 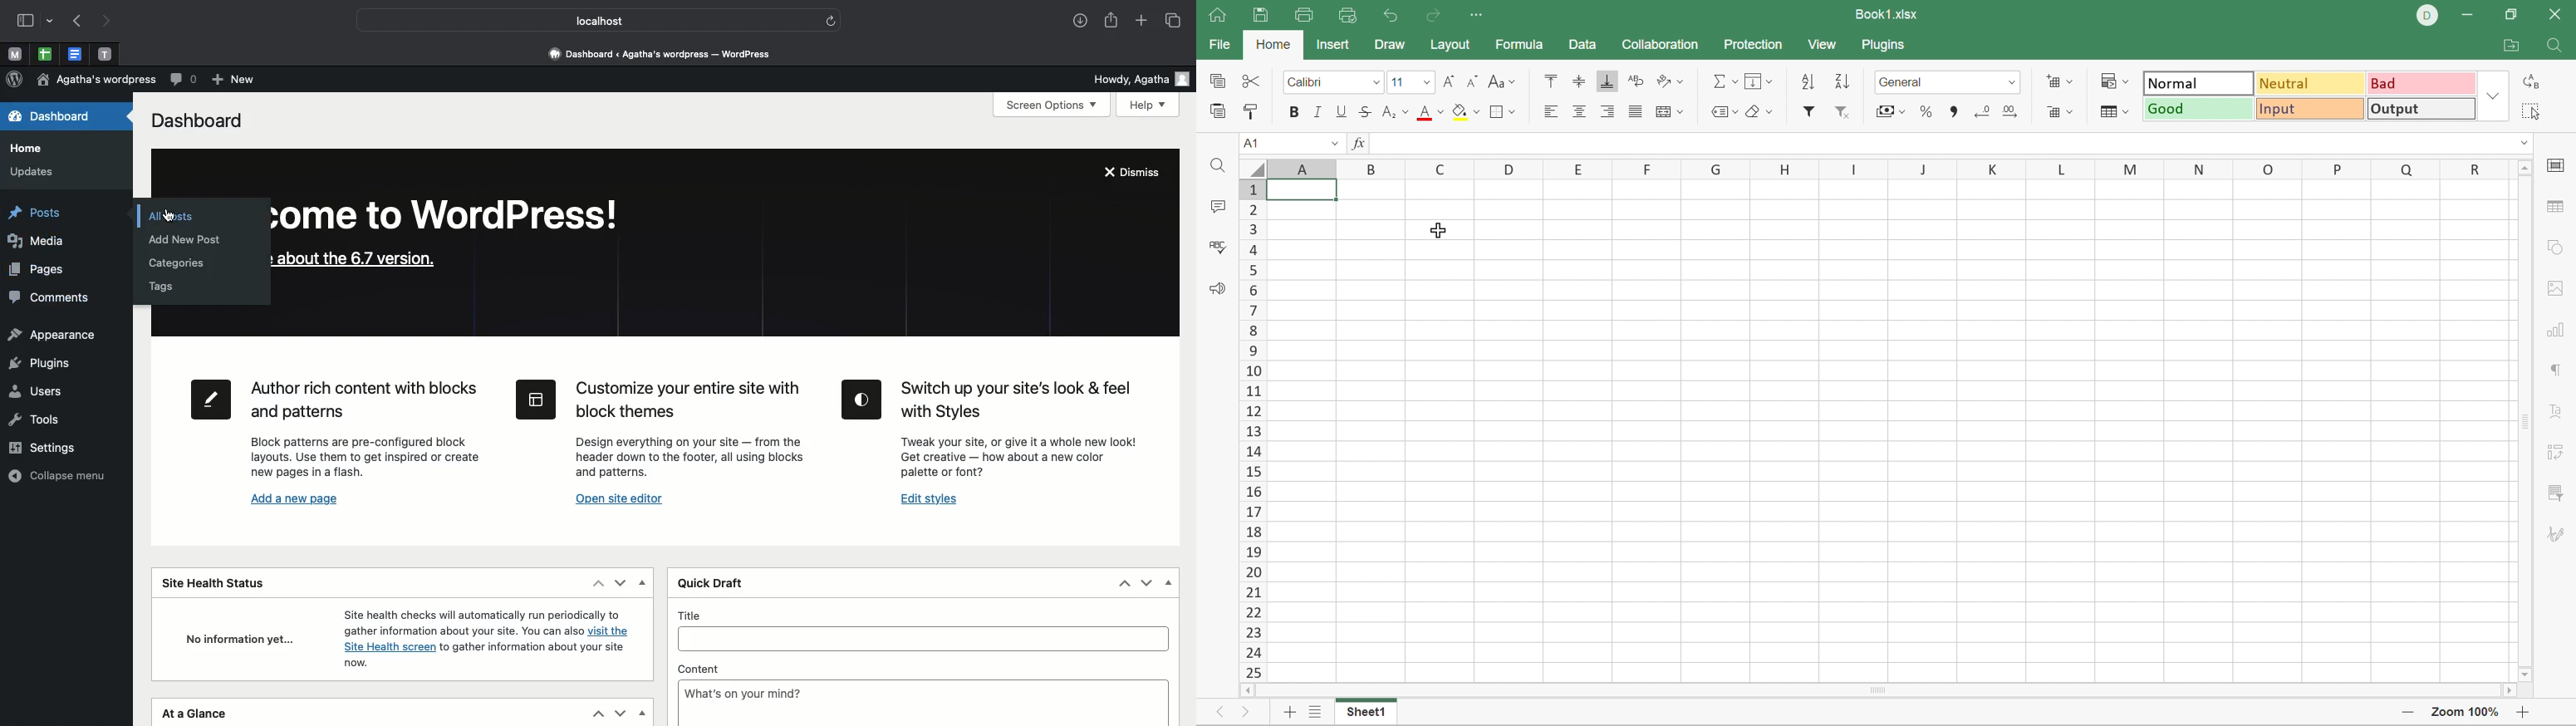 What do you see at coordinates (52, 22) in the screenshot?
I see `drop-down` at bounding box center [52, 22].